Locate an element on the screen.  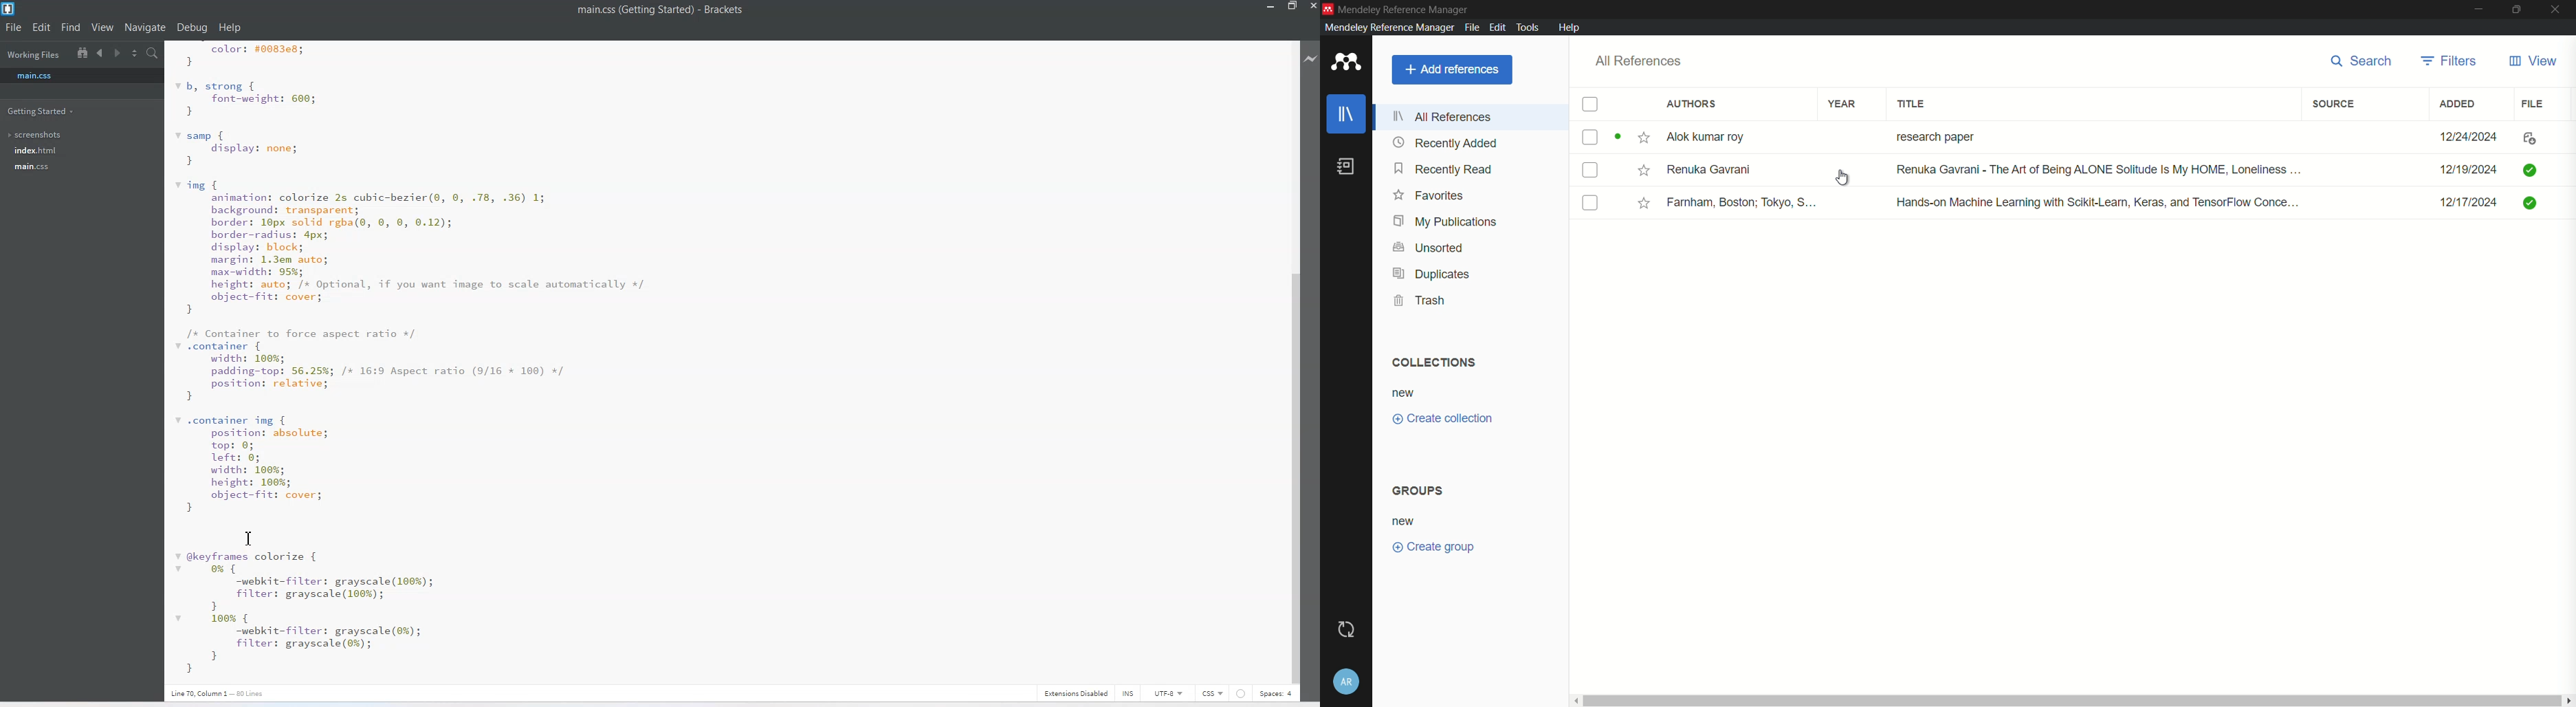
Text 1 is located at coordinates (425, 361).